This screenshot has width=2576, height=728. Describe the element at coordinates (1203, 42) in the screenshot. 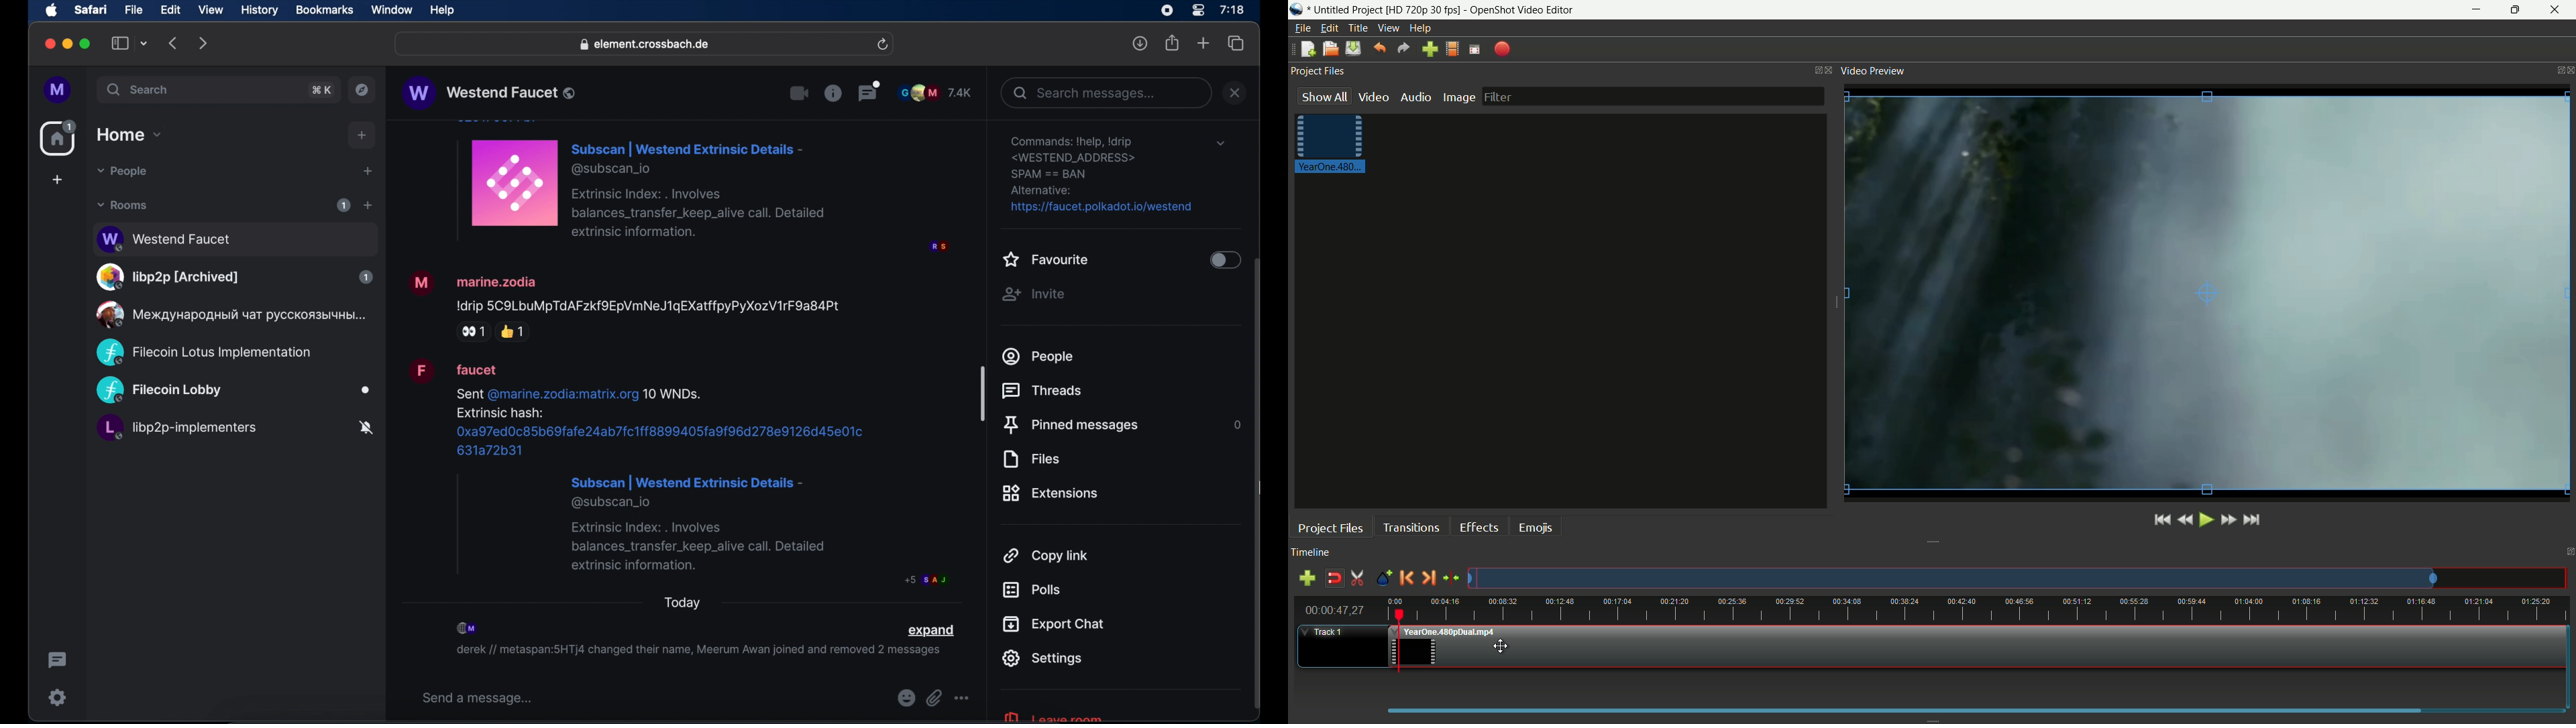

I see `new tab` at that location.